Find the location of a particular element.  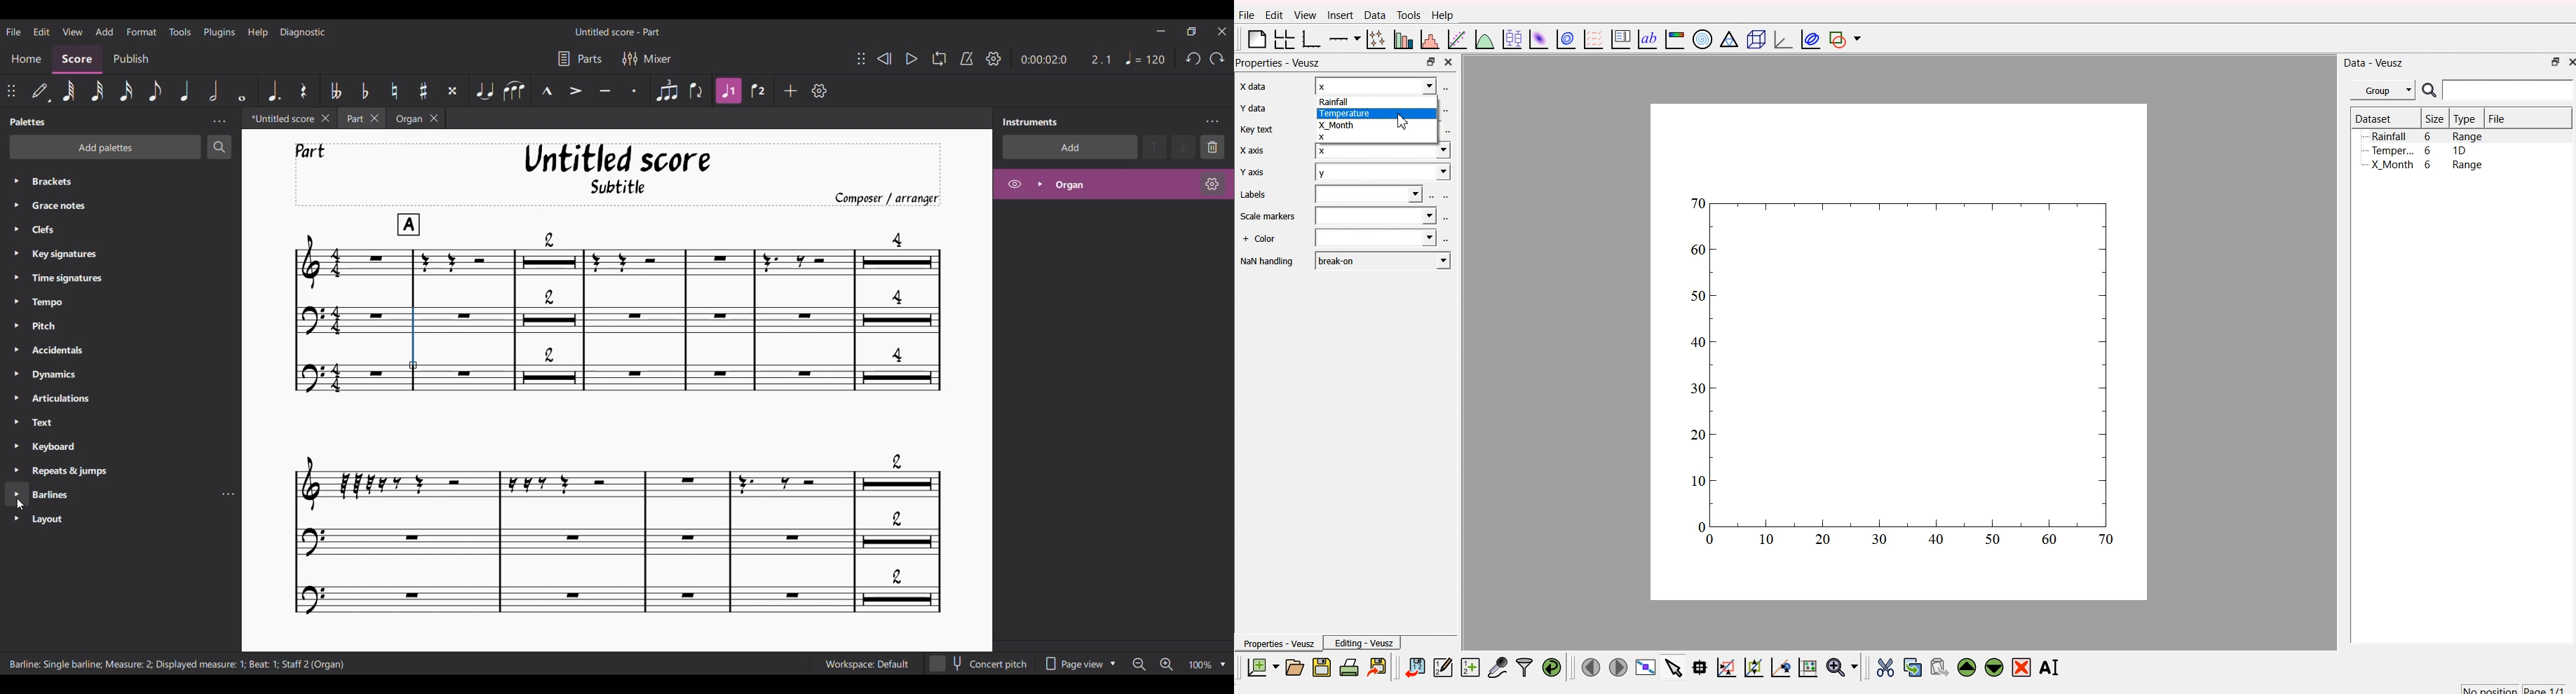

Edit is located at coordinates (1272, 15).